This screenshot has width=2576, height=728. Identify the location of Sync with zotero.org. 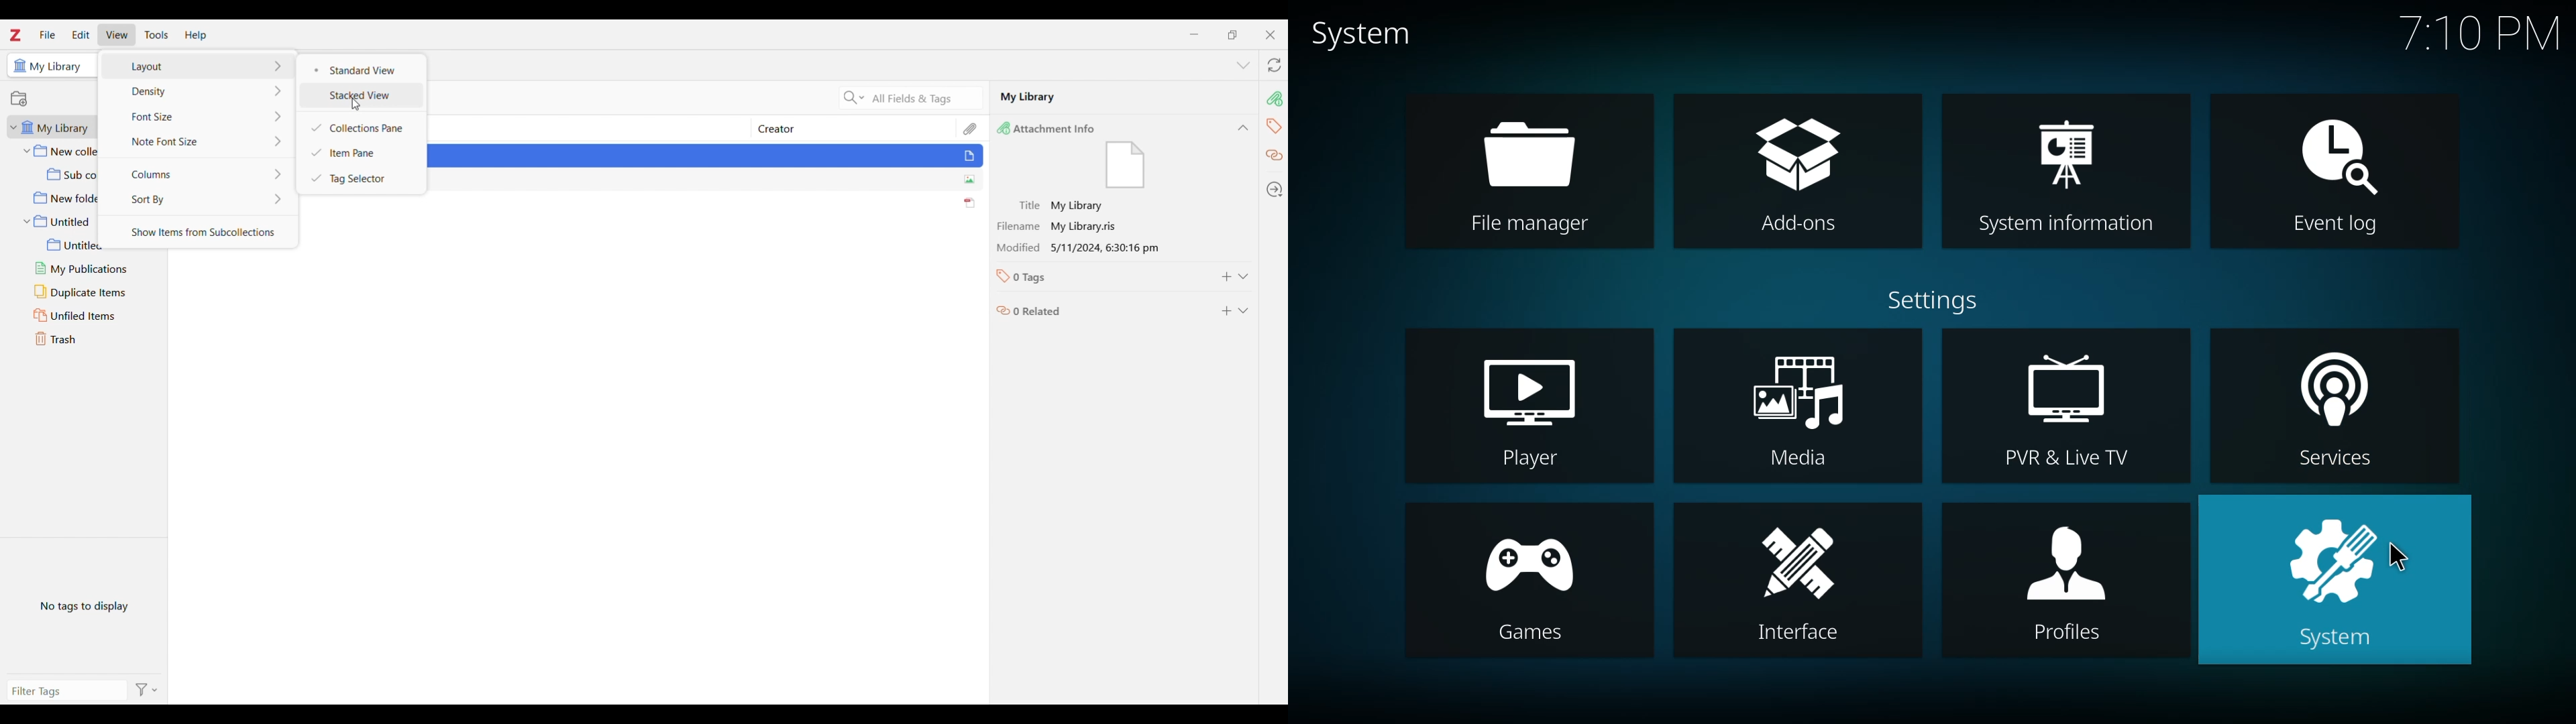
(1274, 65).